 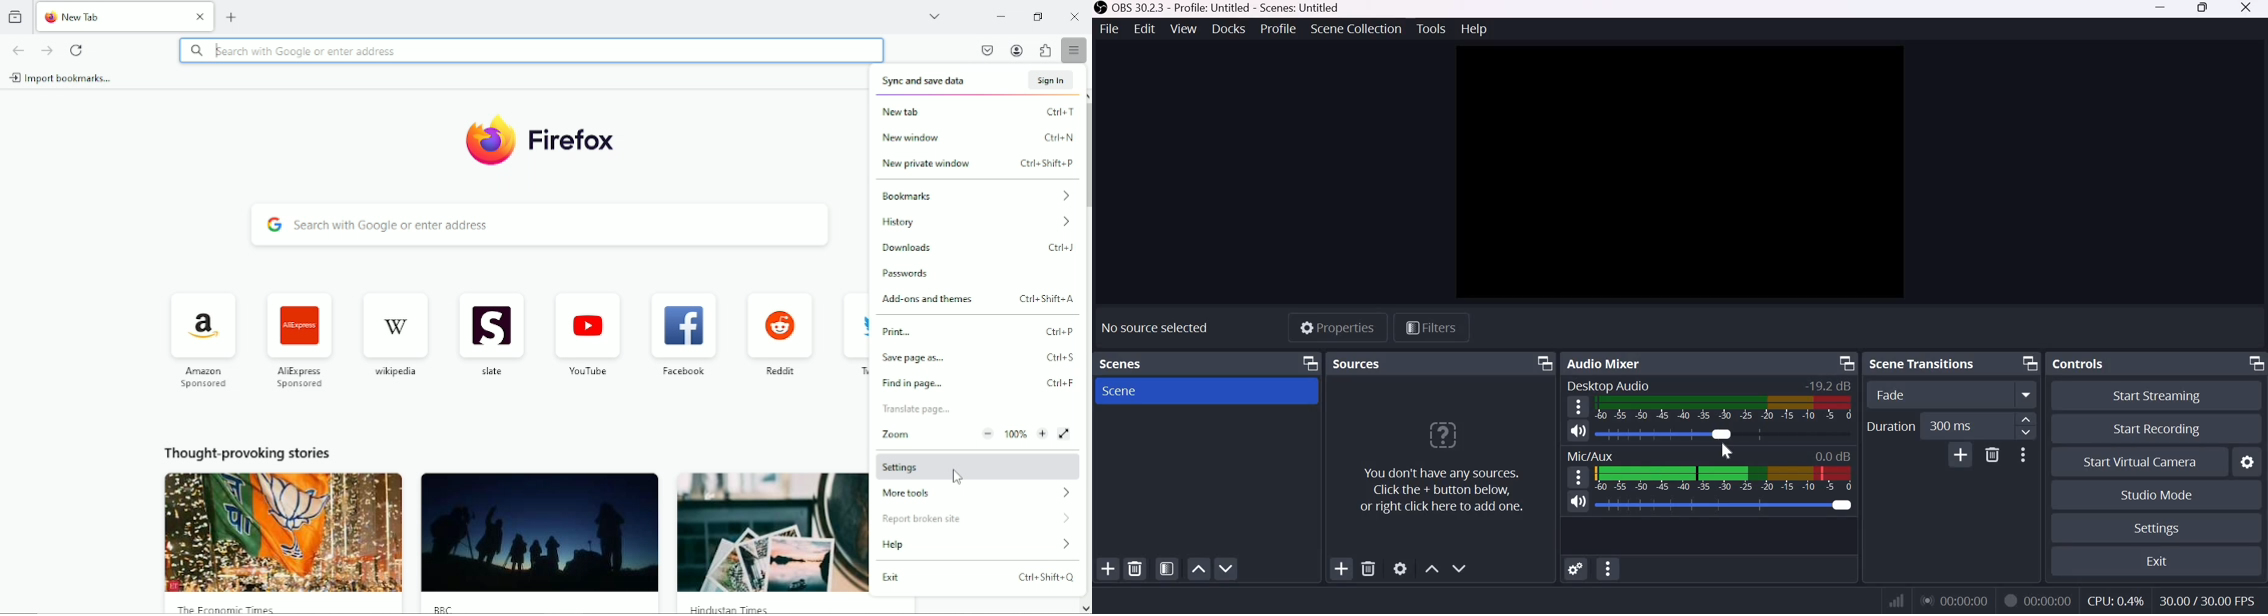 What do you see at coordinates (1335, 327) in the screenshot?
I see `Properties` at bounding box center [1335, 327].